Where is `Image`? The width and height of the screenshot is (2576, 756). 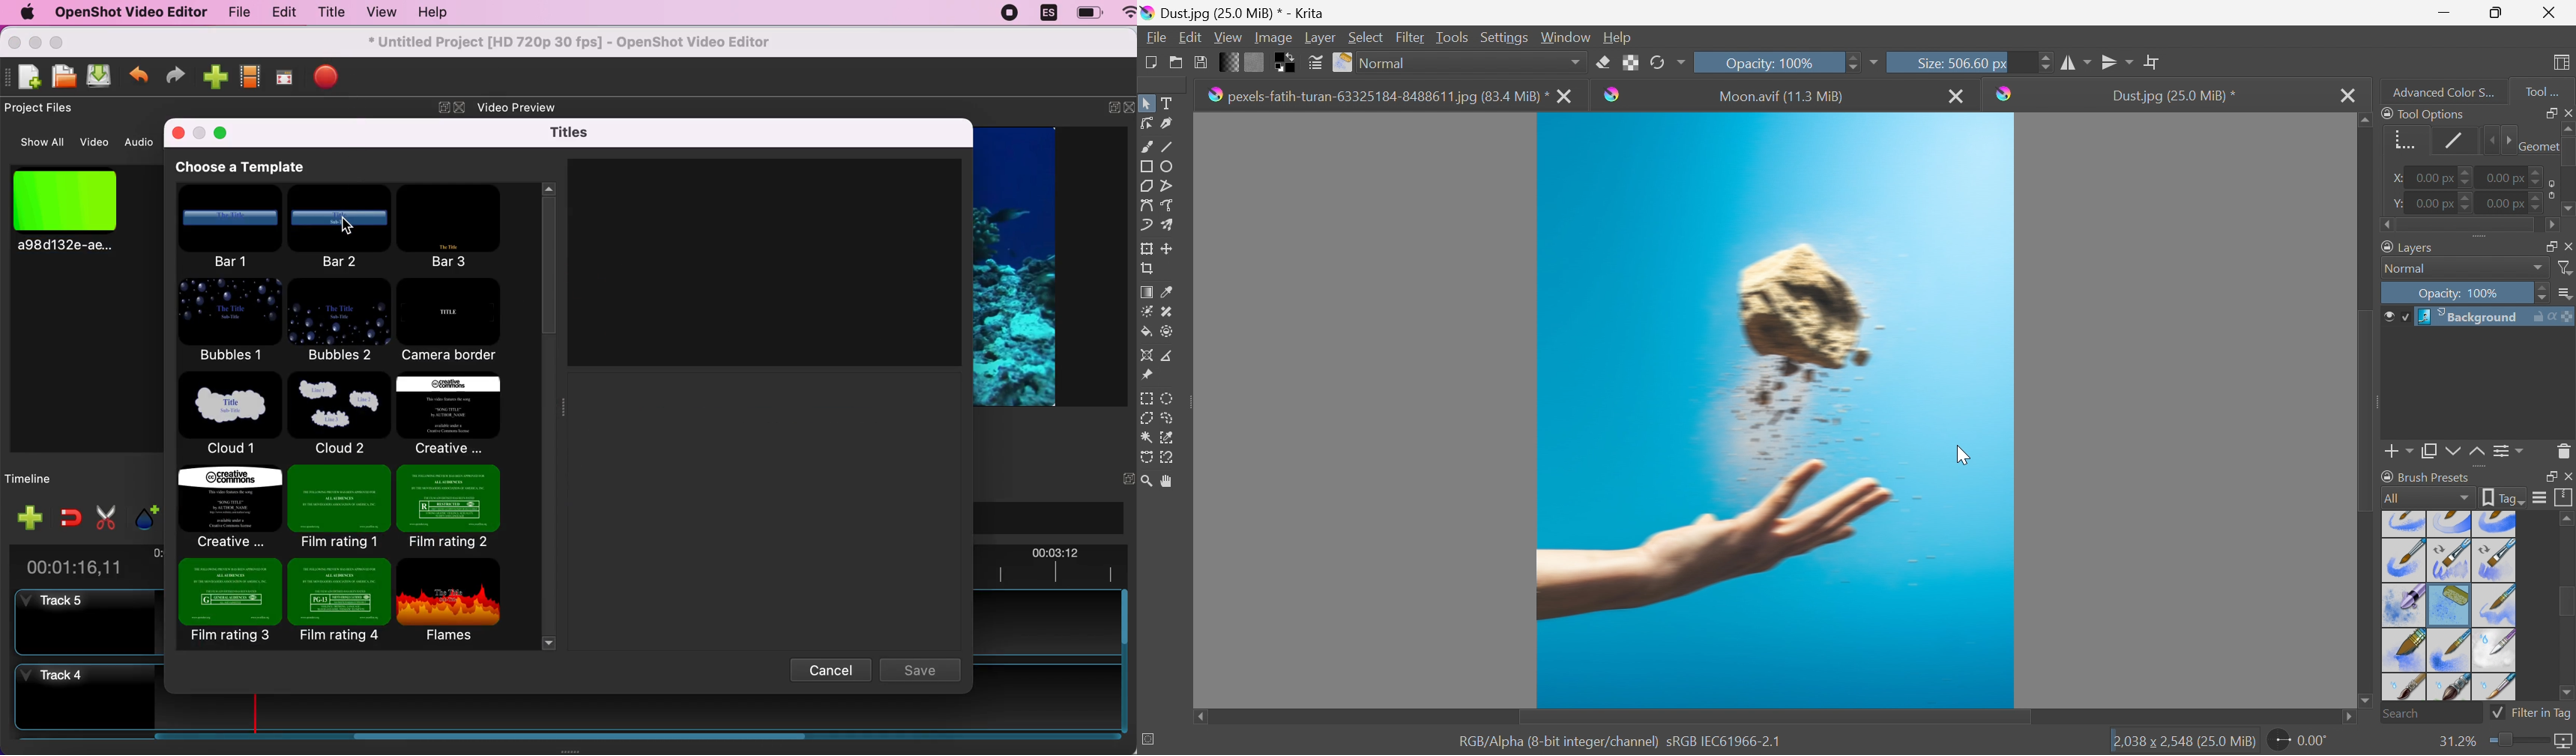
Image is located at coordinates (1272, 37).